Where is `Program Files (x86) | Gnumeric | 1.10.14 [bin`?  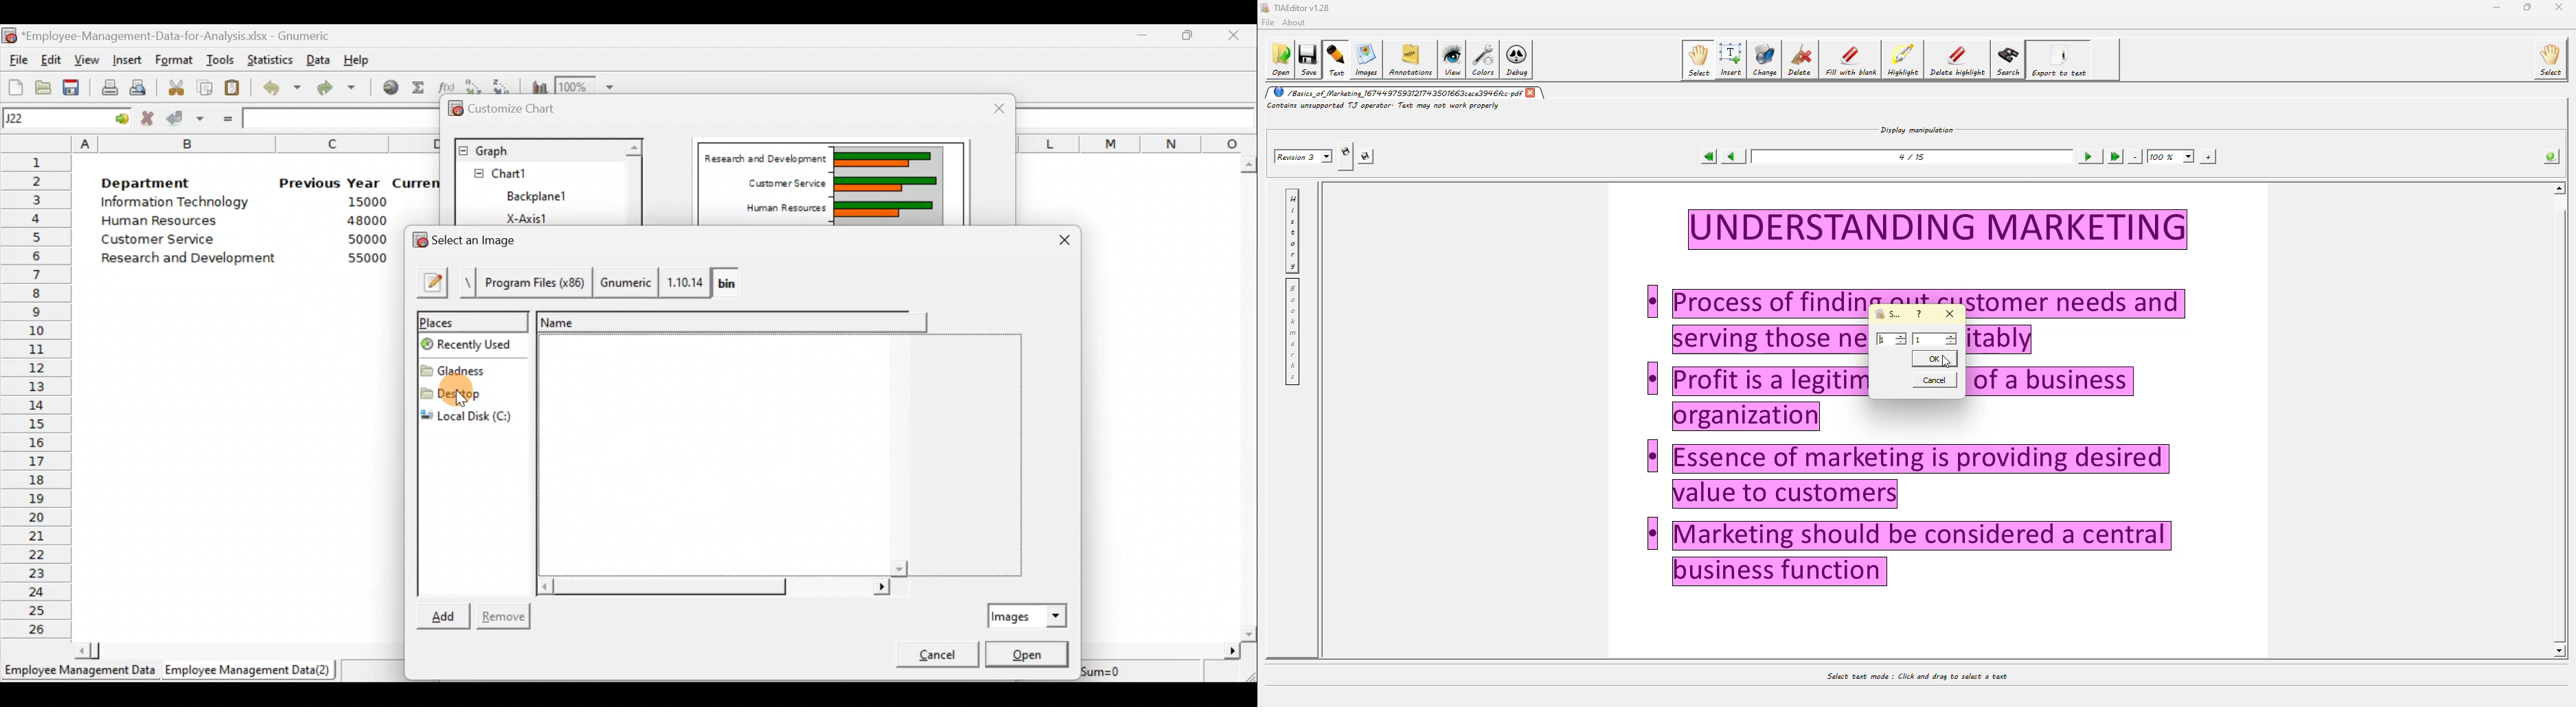 Program Files (x86) | Gnumeric | 1.10.14 [bin is located at coordinates (610, 281).